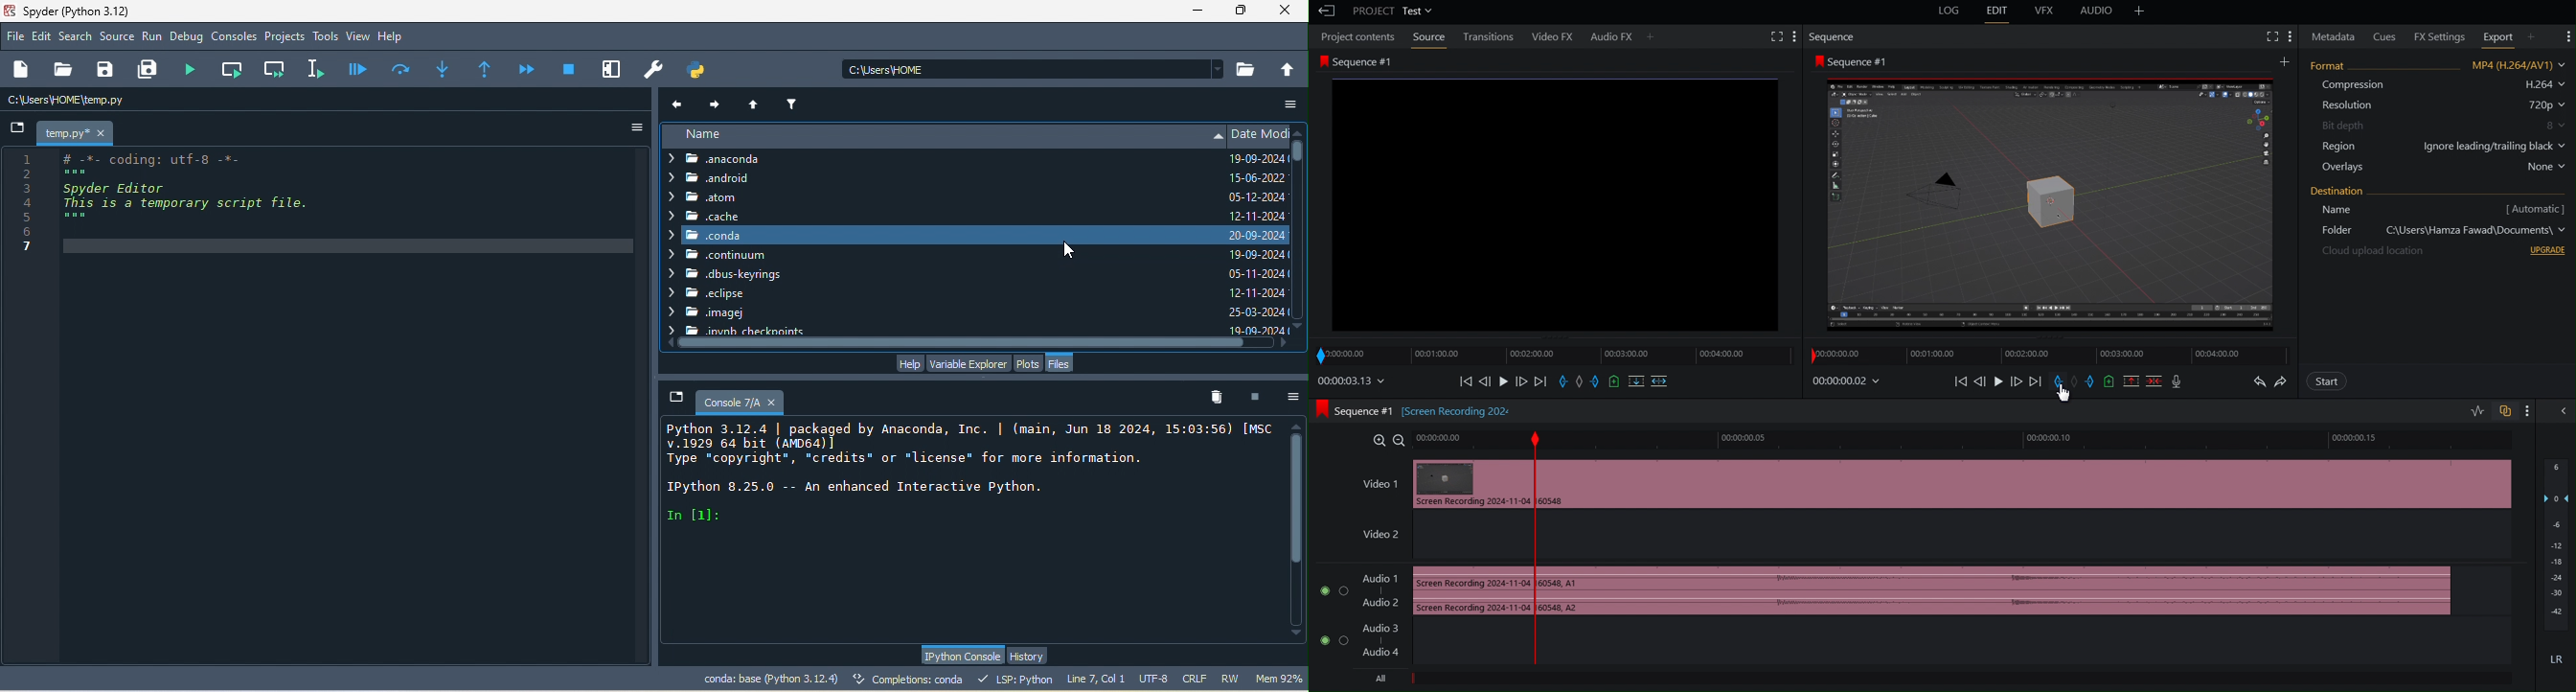  I want to click on Remove Marker, so click(2077, 382).